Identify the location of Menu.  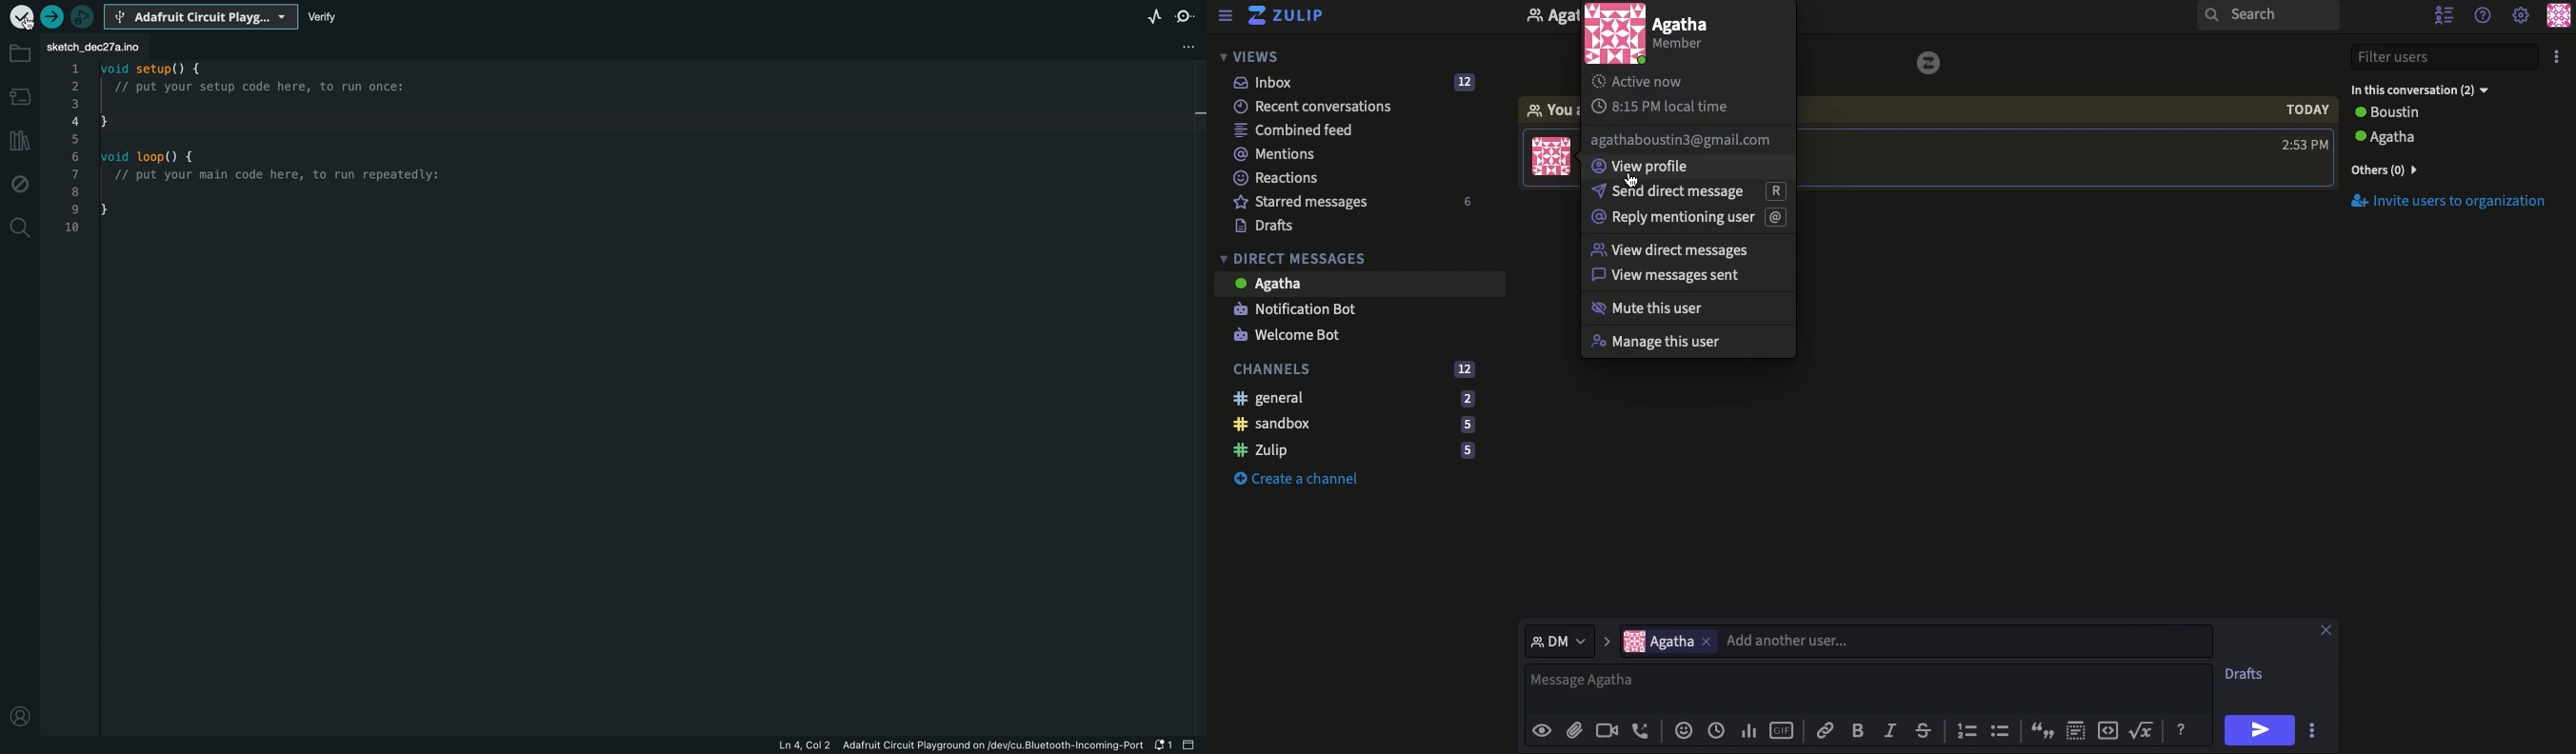
(1226, 17).